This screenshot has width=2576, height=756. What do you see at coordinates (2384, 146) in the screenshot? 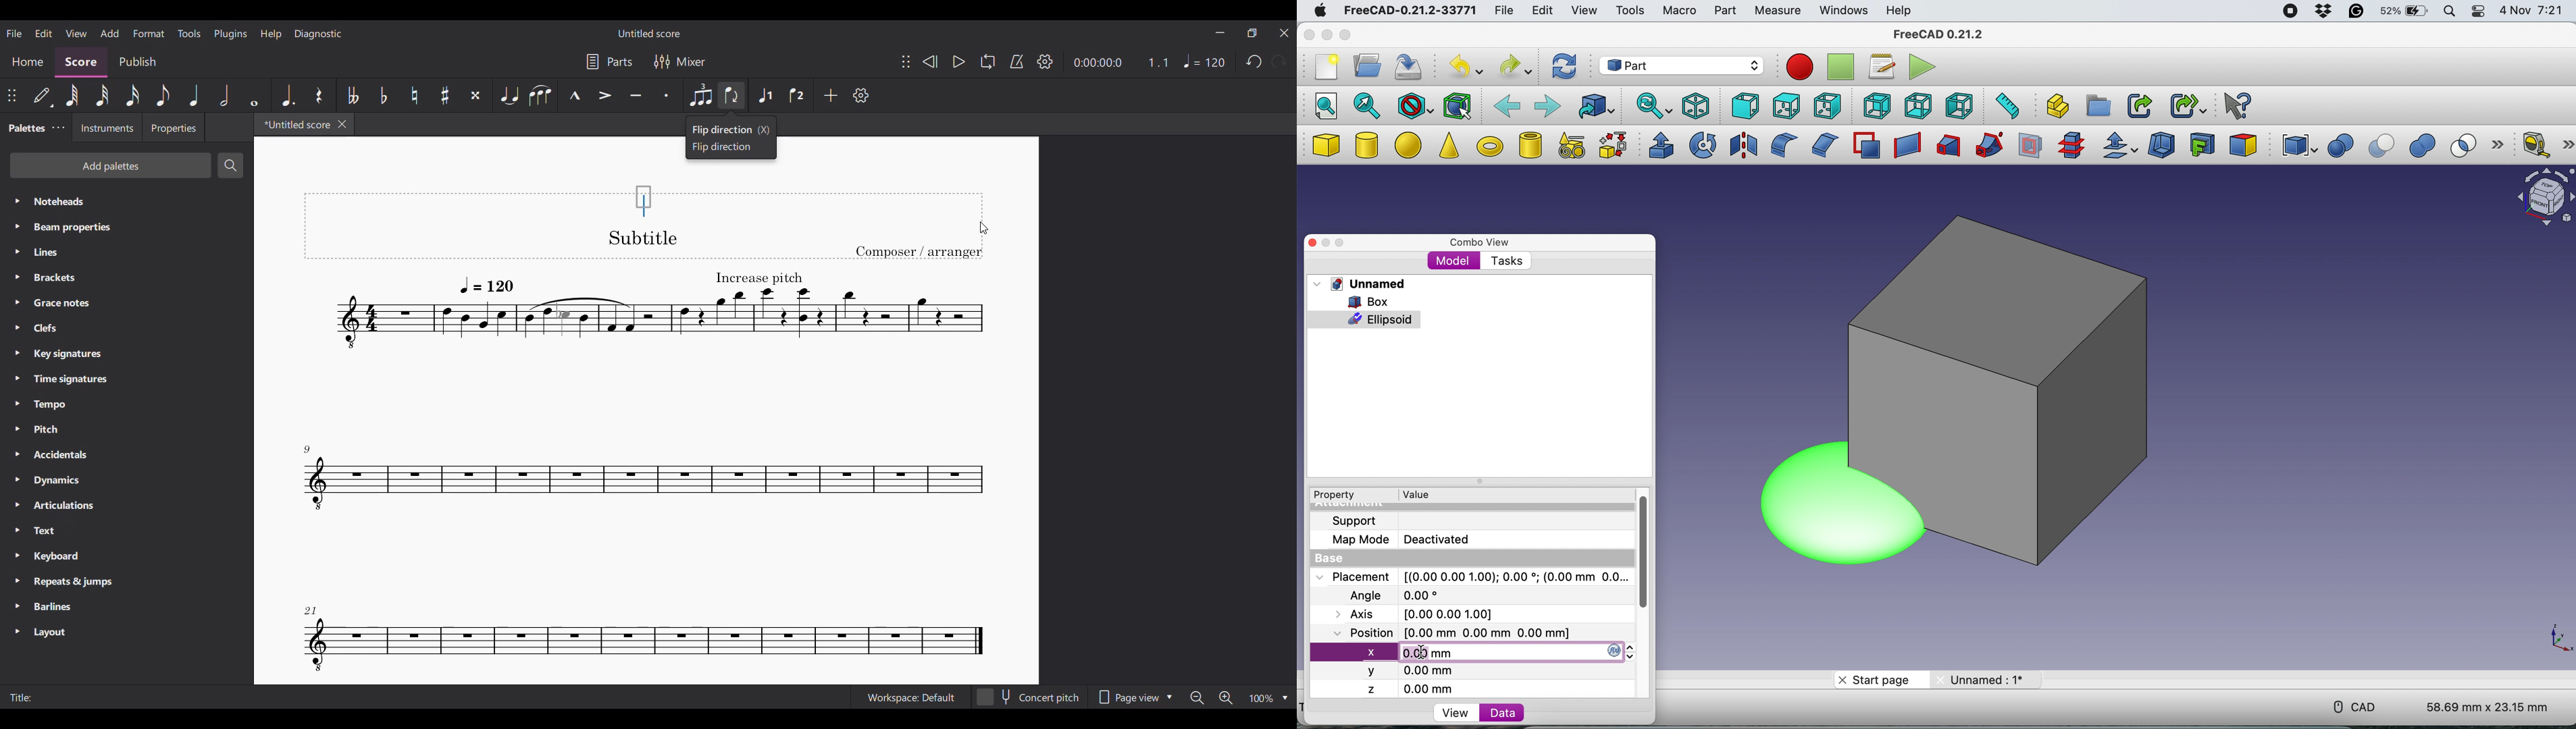
I see `cut` at bounding box center [2384, 146].